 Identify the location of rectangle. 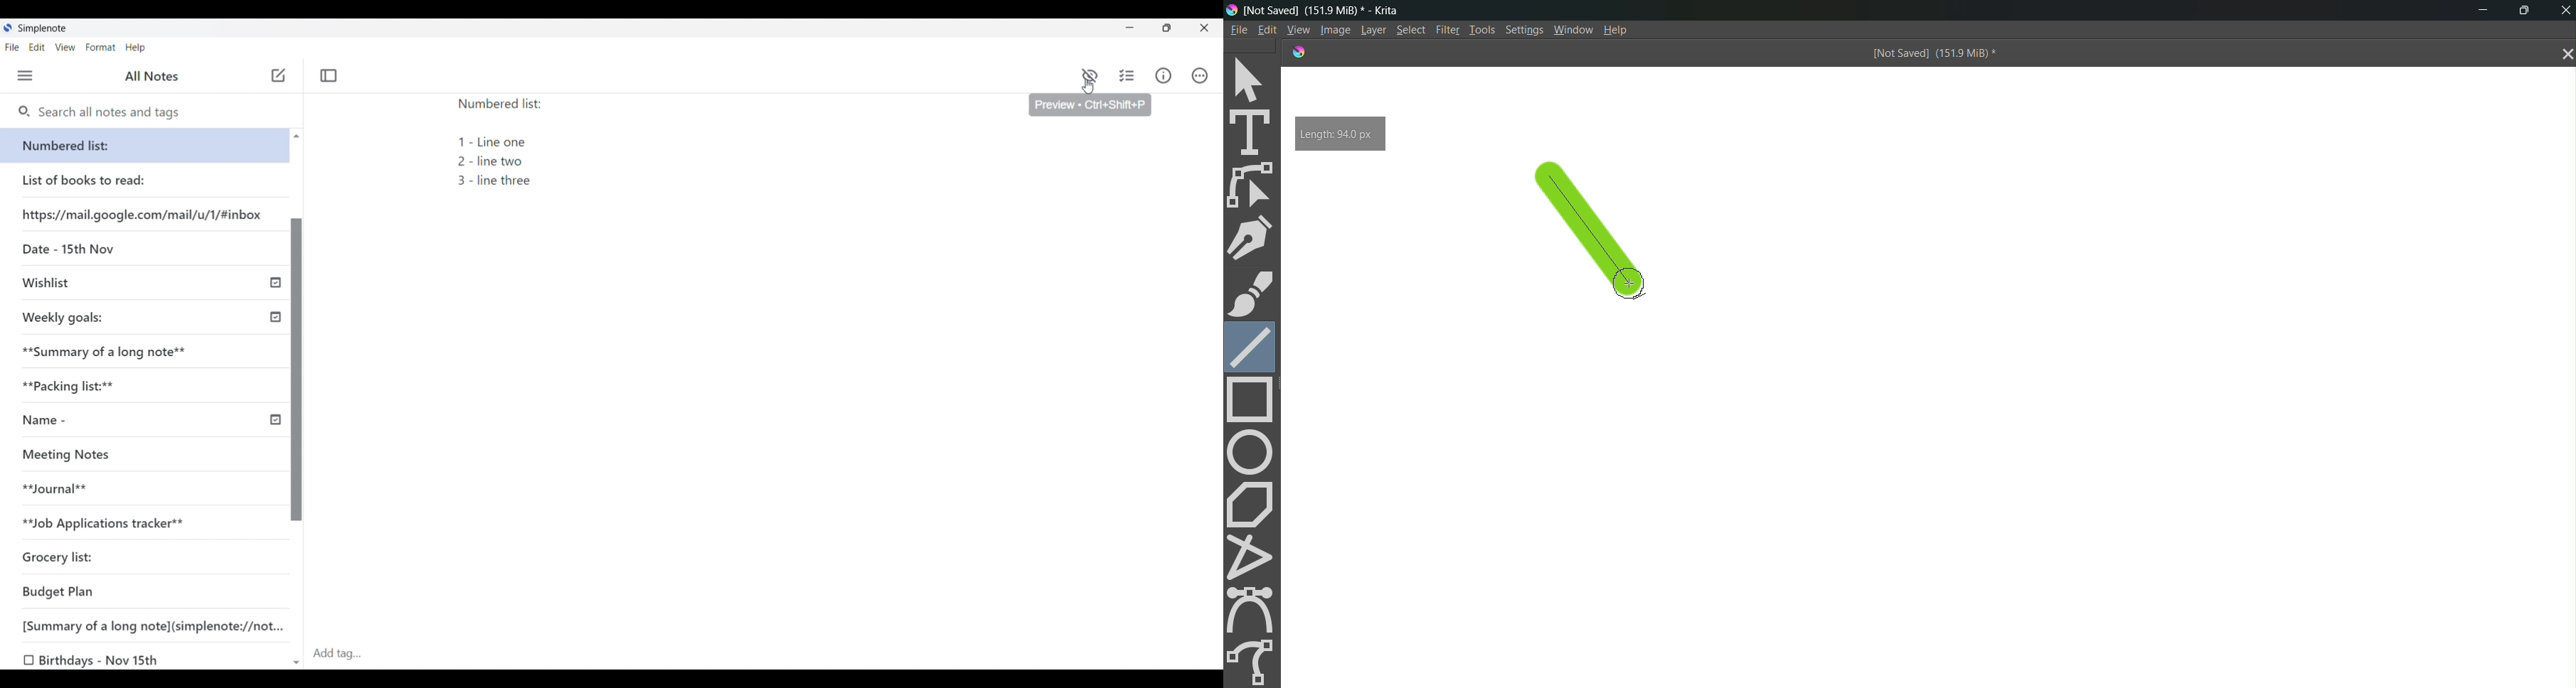
(1255, 401).